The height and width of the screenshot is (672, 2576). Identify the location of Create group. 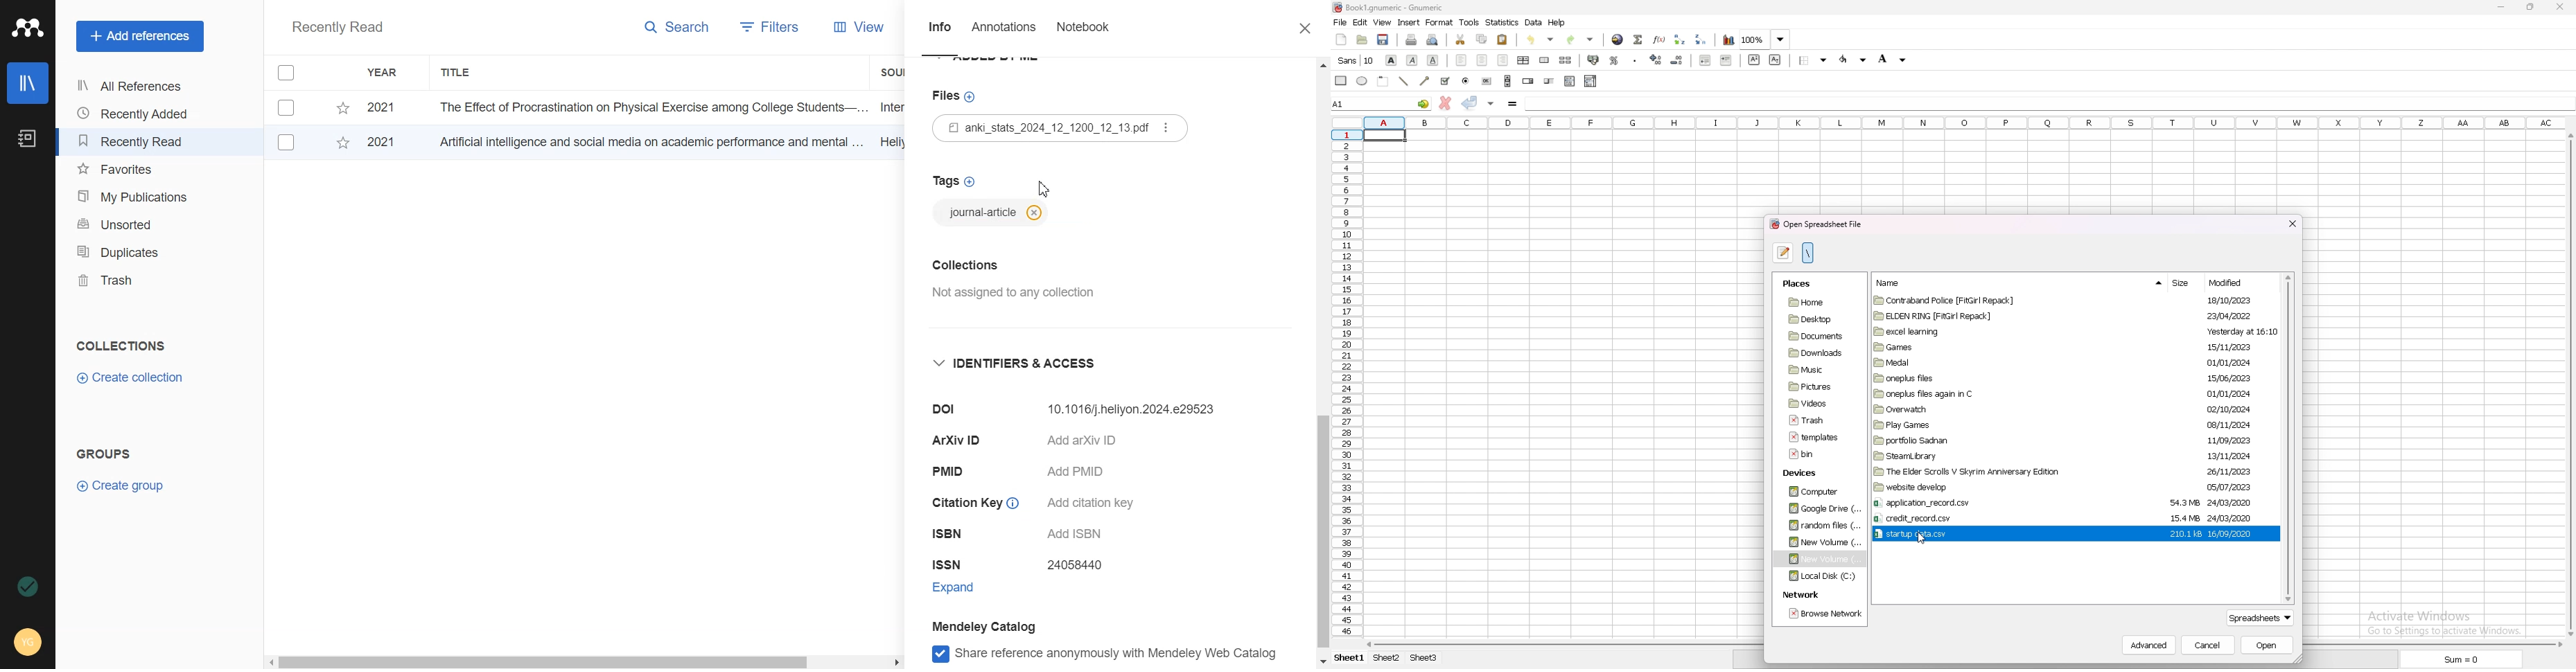
(121, 484).